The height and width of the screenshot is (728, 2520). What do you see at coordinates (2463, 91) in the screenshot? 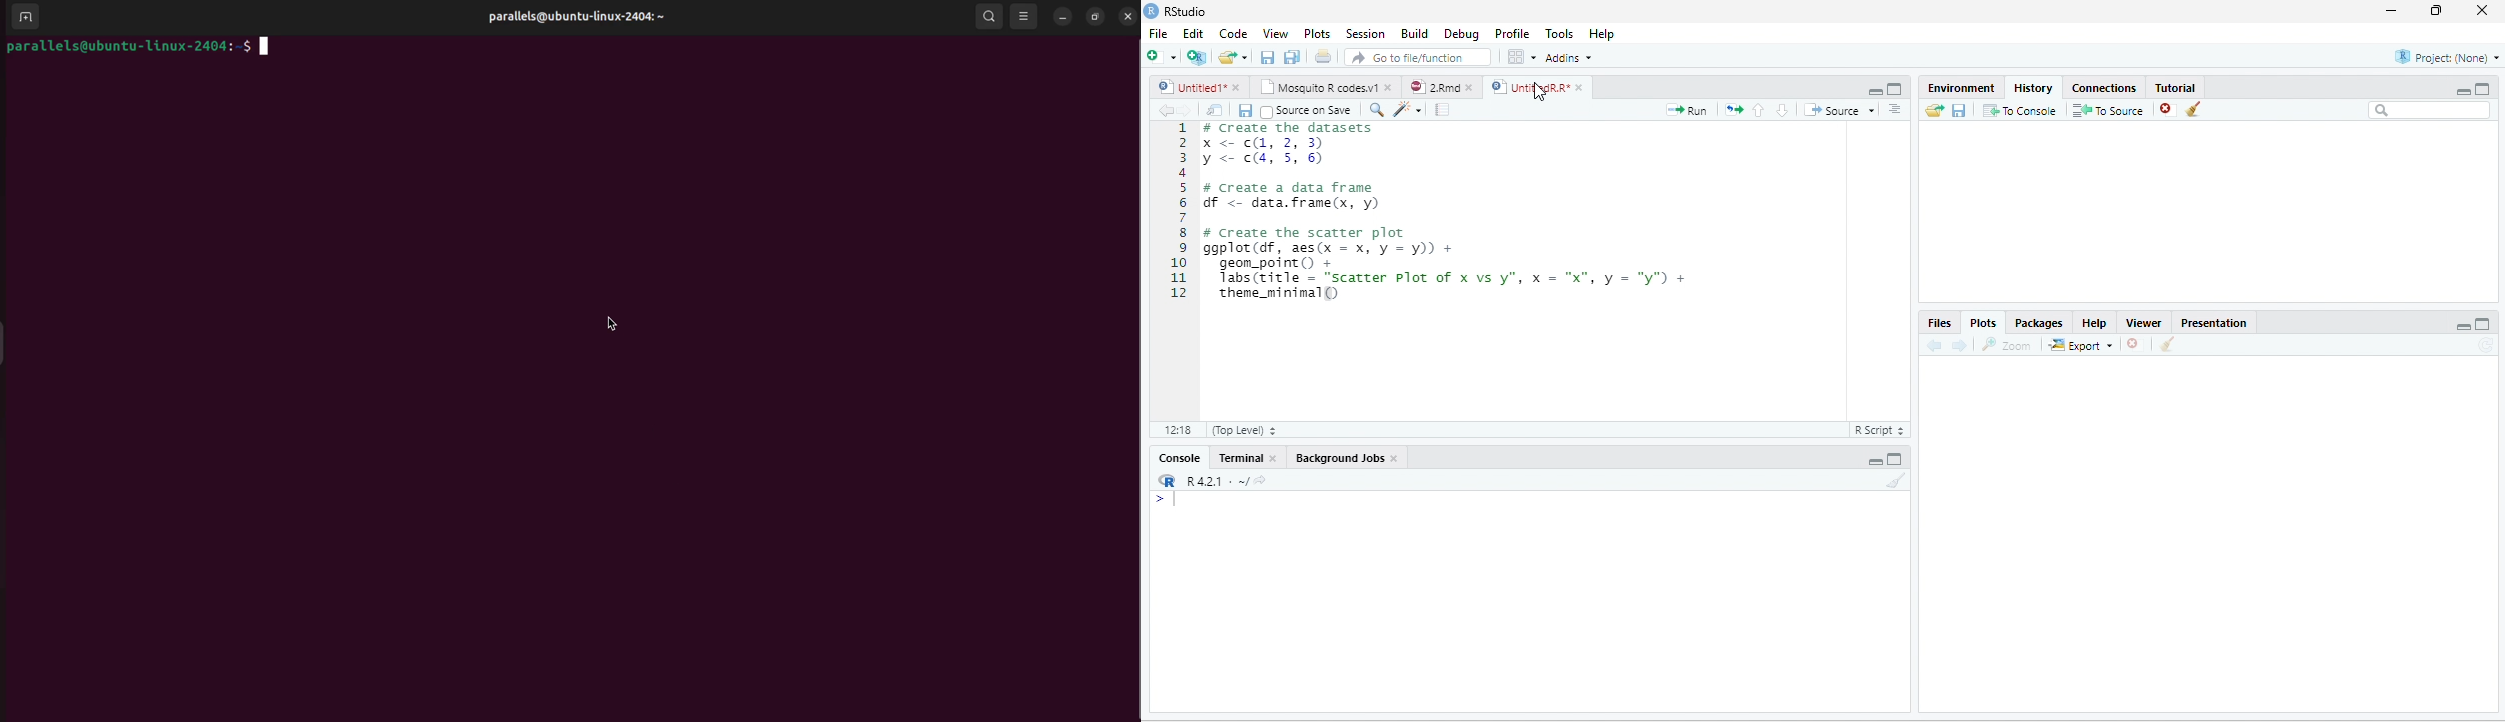
I see `Minimize` at bounding box center [2463, 91].